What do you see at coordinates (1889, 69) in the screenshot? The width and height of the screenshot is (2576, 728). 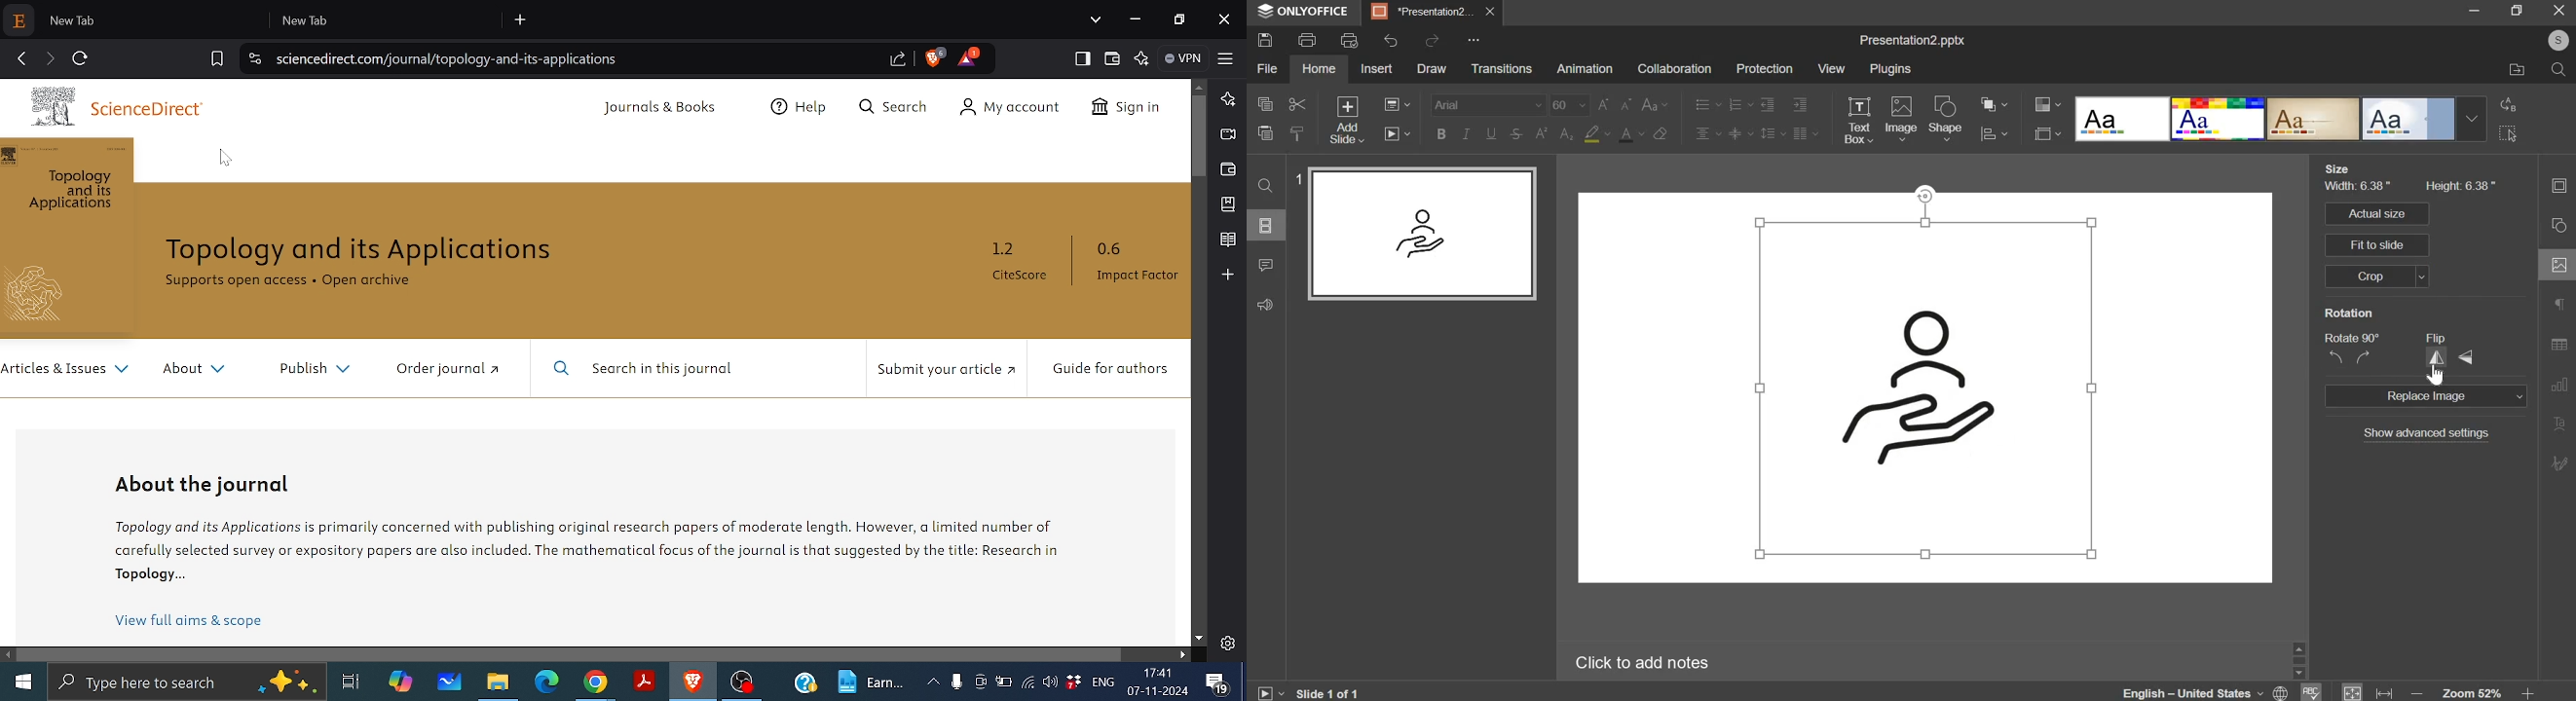 I see `plugins` at bounding box center [1889, 69].